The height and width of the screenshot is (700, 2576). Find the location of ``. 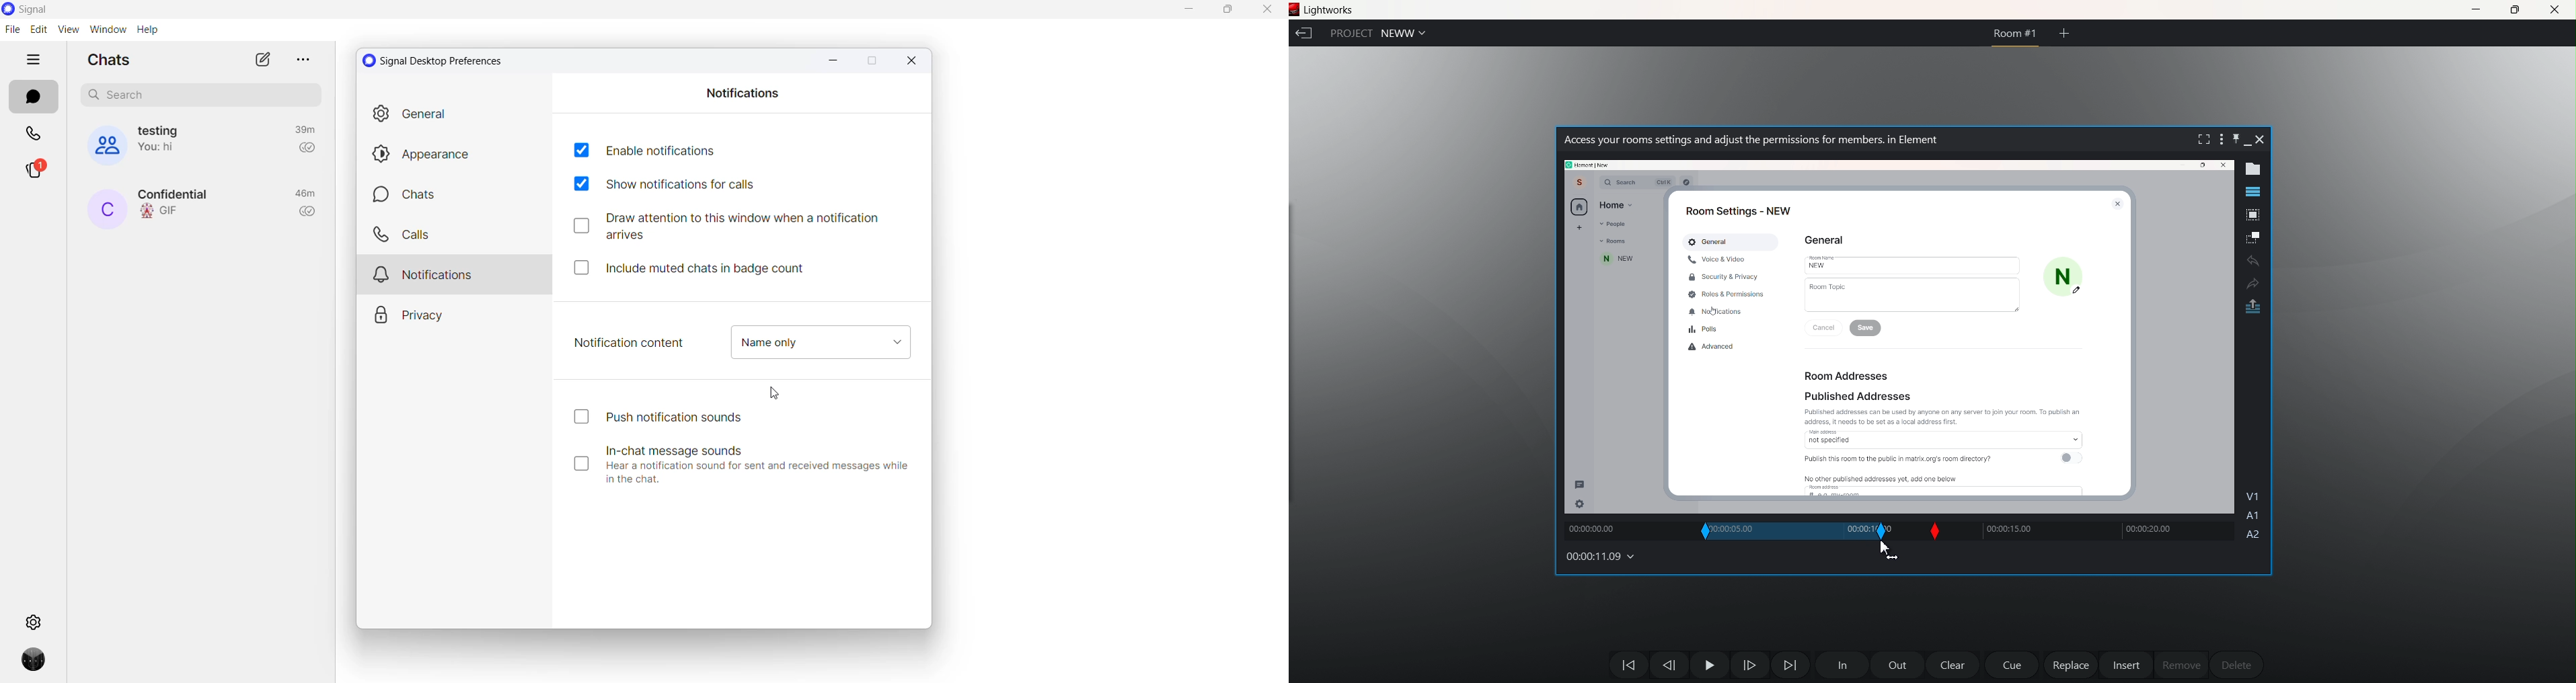

 is located at coordinates (1689, 182).